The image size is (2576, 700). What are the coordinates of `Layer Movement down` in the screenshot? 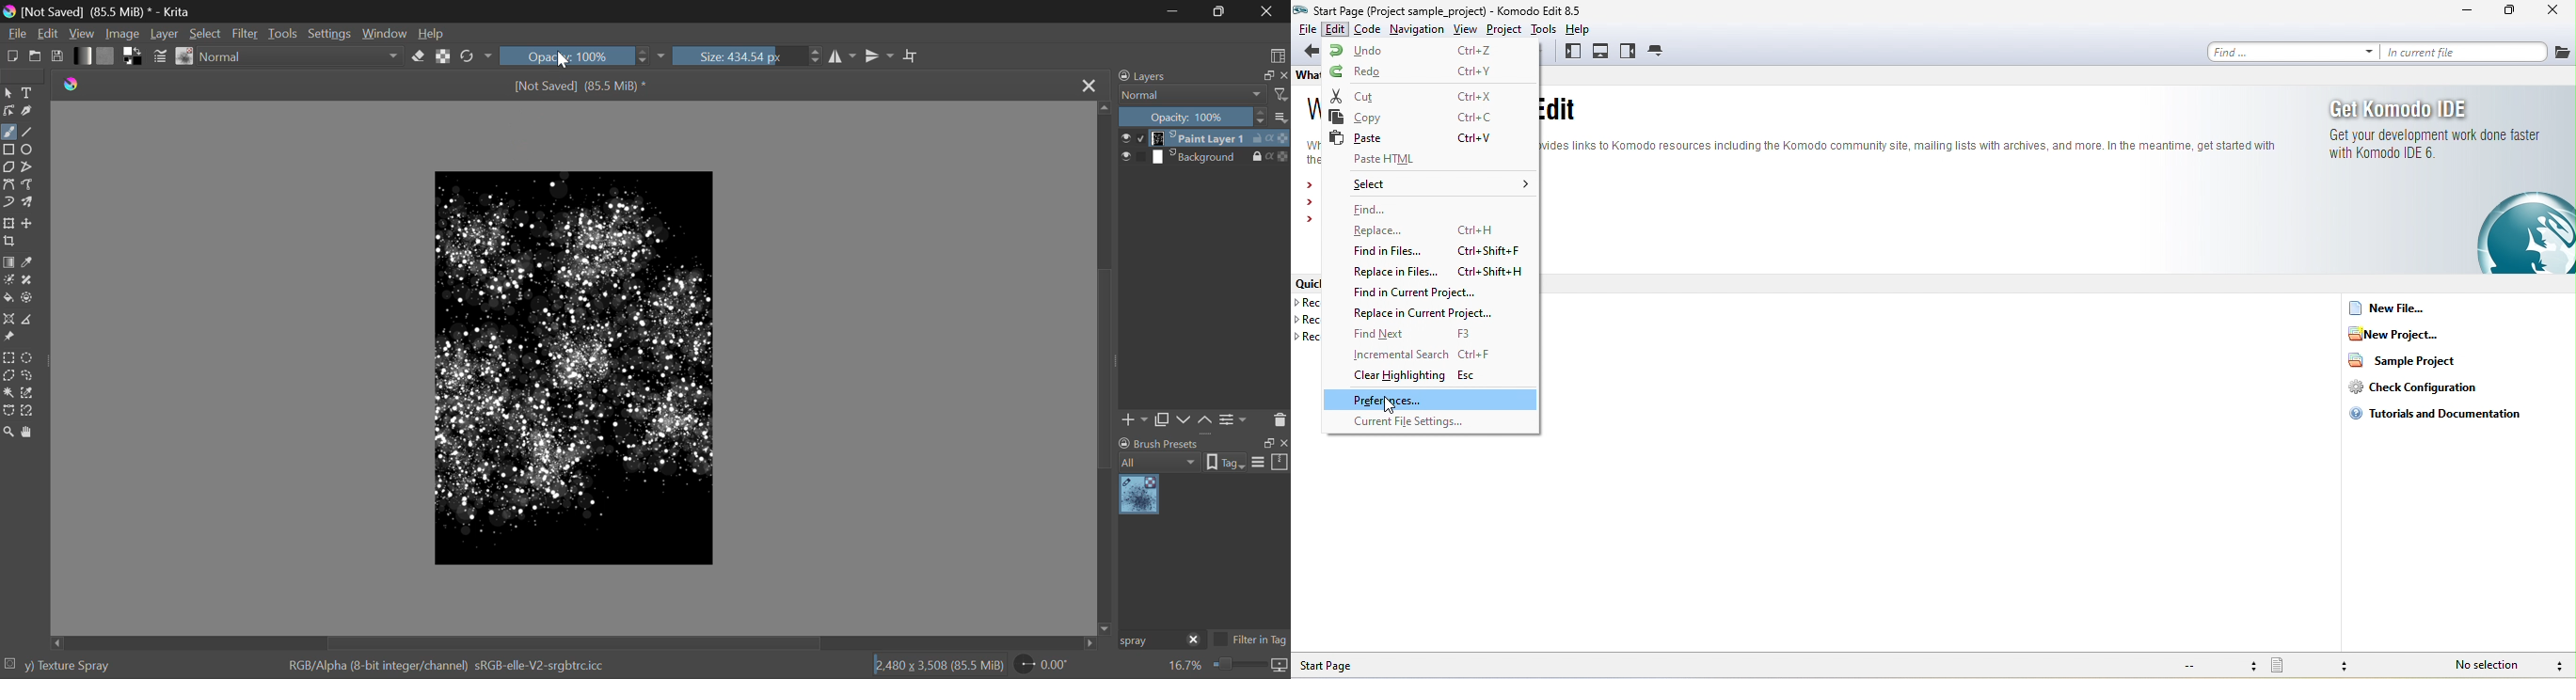 It's located at (1185, 421).